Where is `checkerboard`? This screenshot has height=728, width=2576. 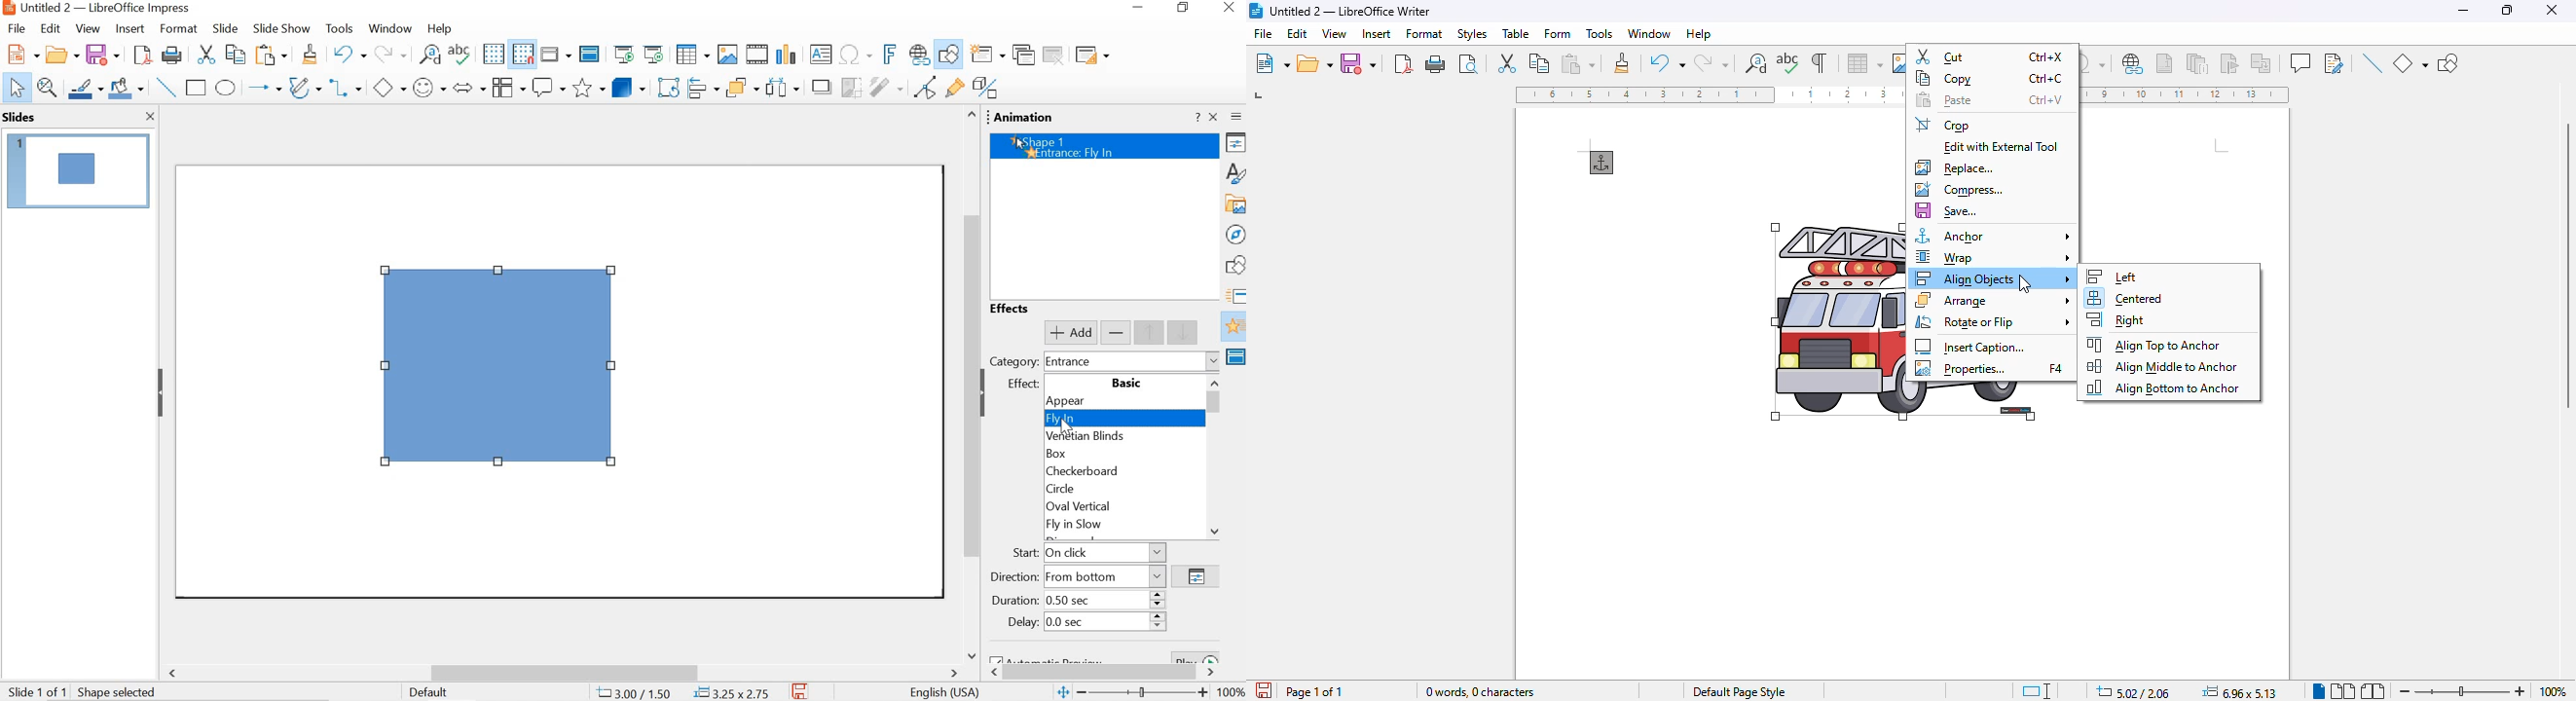
checkerboard is located at coordinates (1116, 471).